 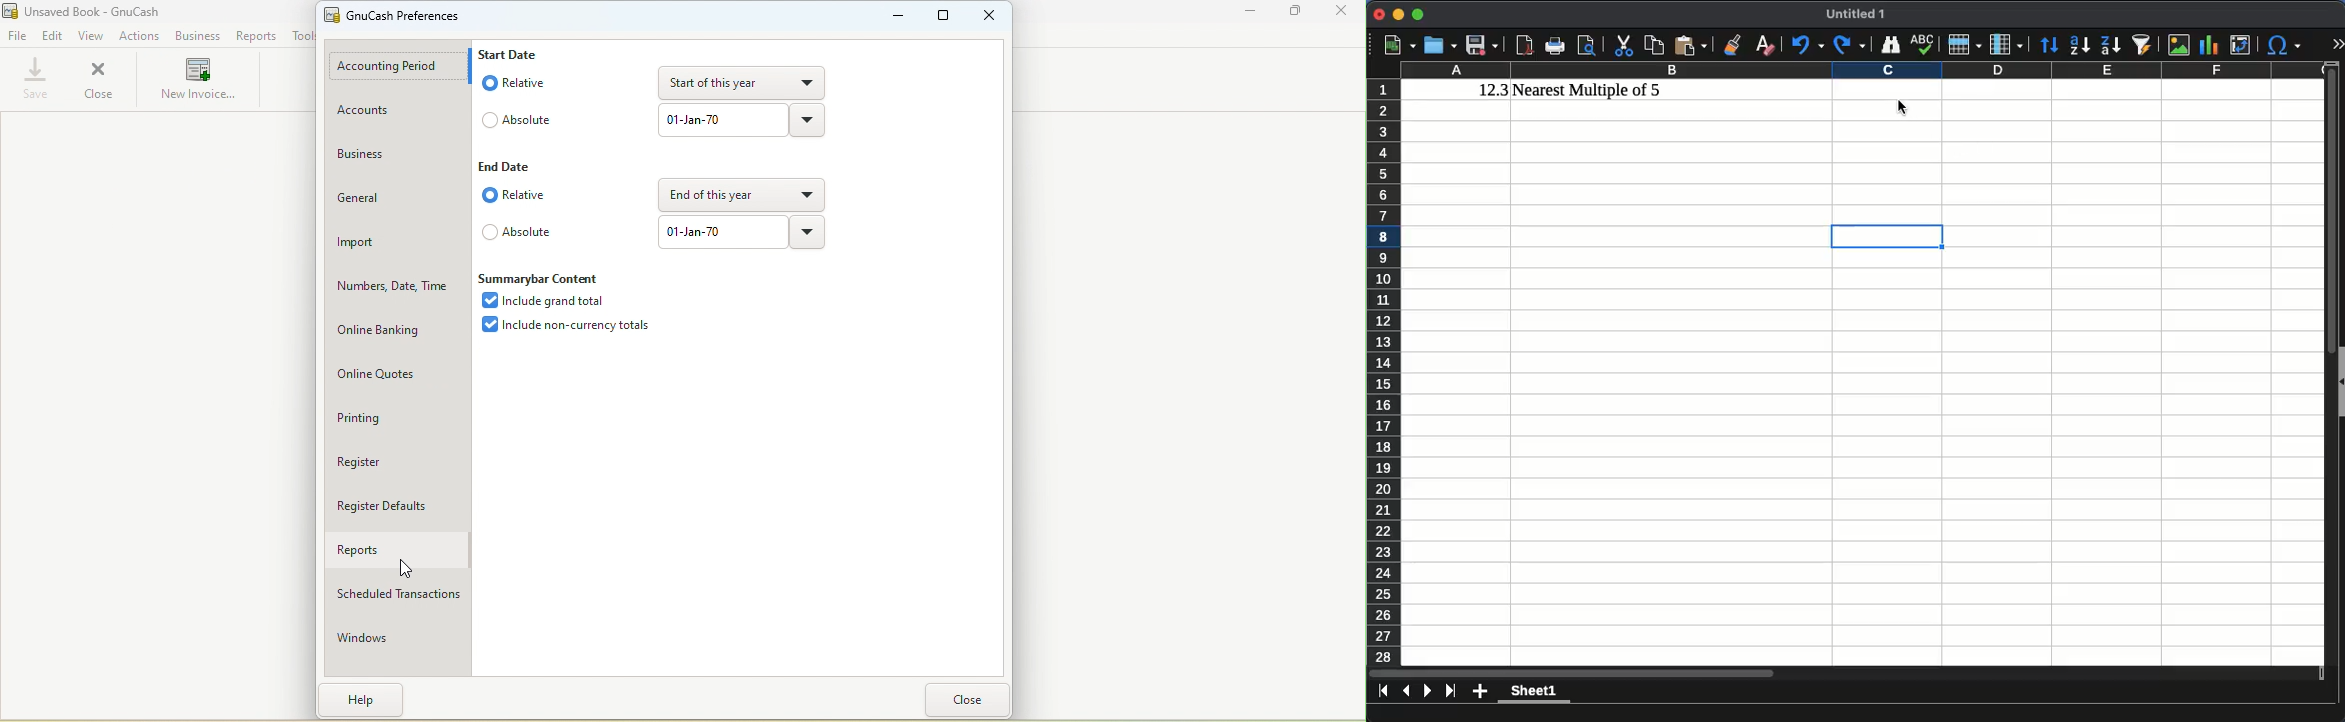 I want to click on descending, so click(x=2111, y=46).